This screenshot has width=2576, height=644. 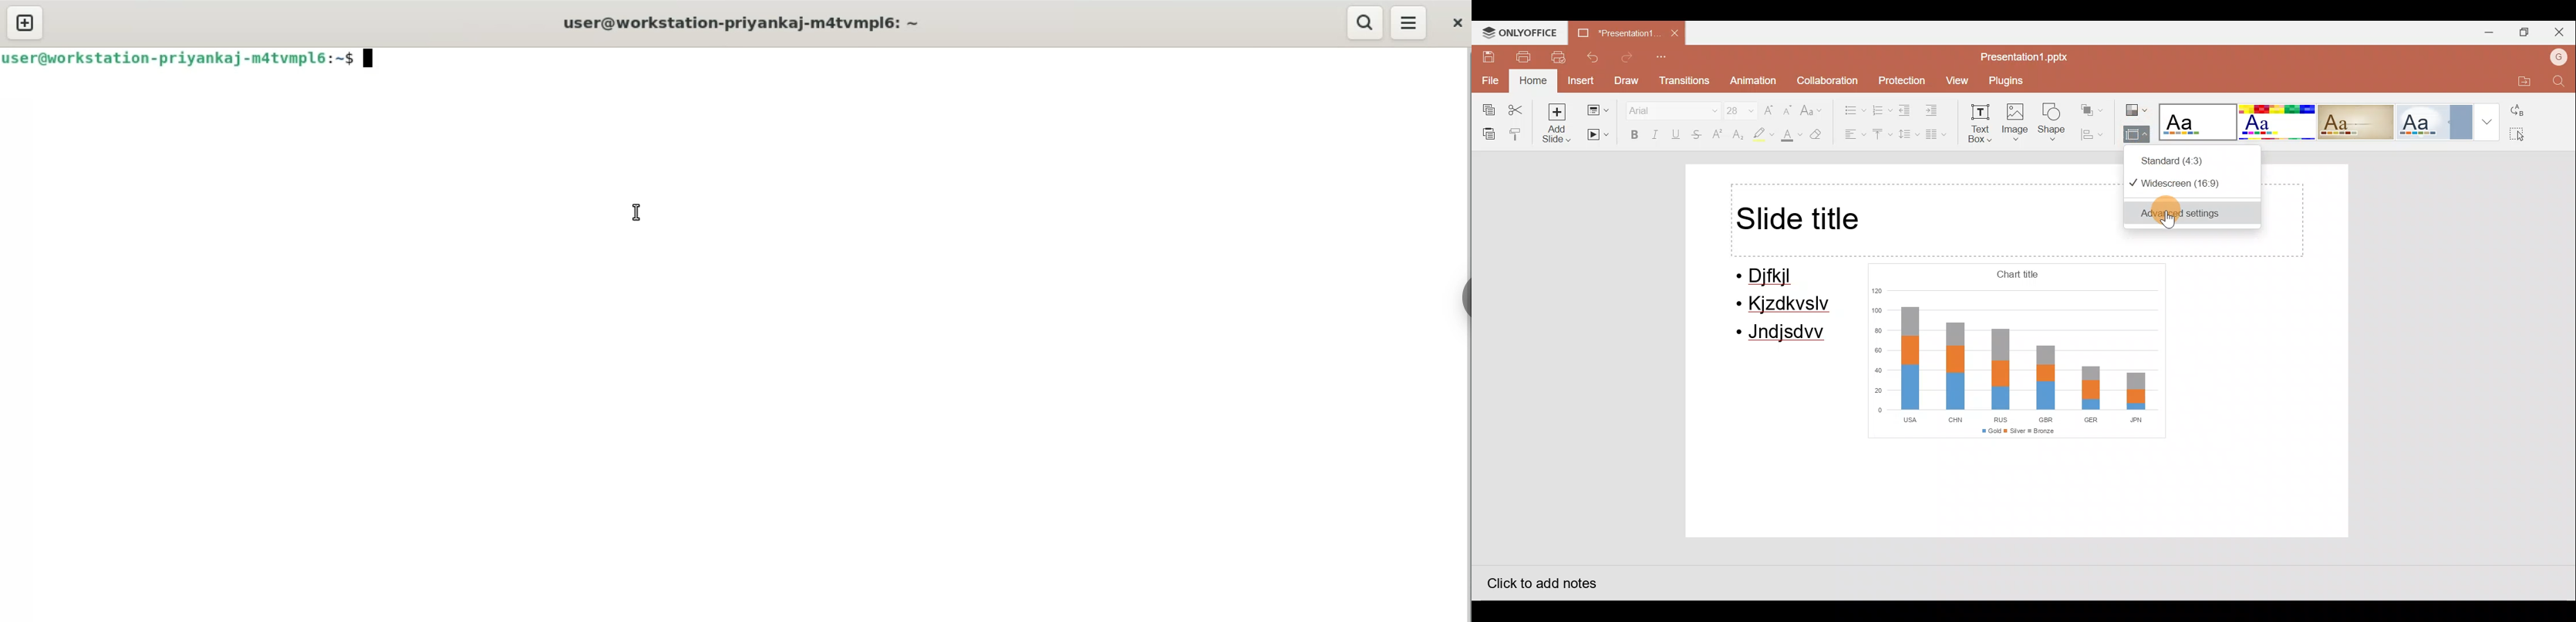 I want to click on Minimize, so click(x=2487, y=31).